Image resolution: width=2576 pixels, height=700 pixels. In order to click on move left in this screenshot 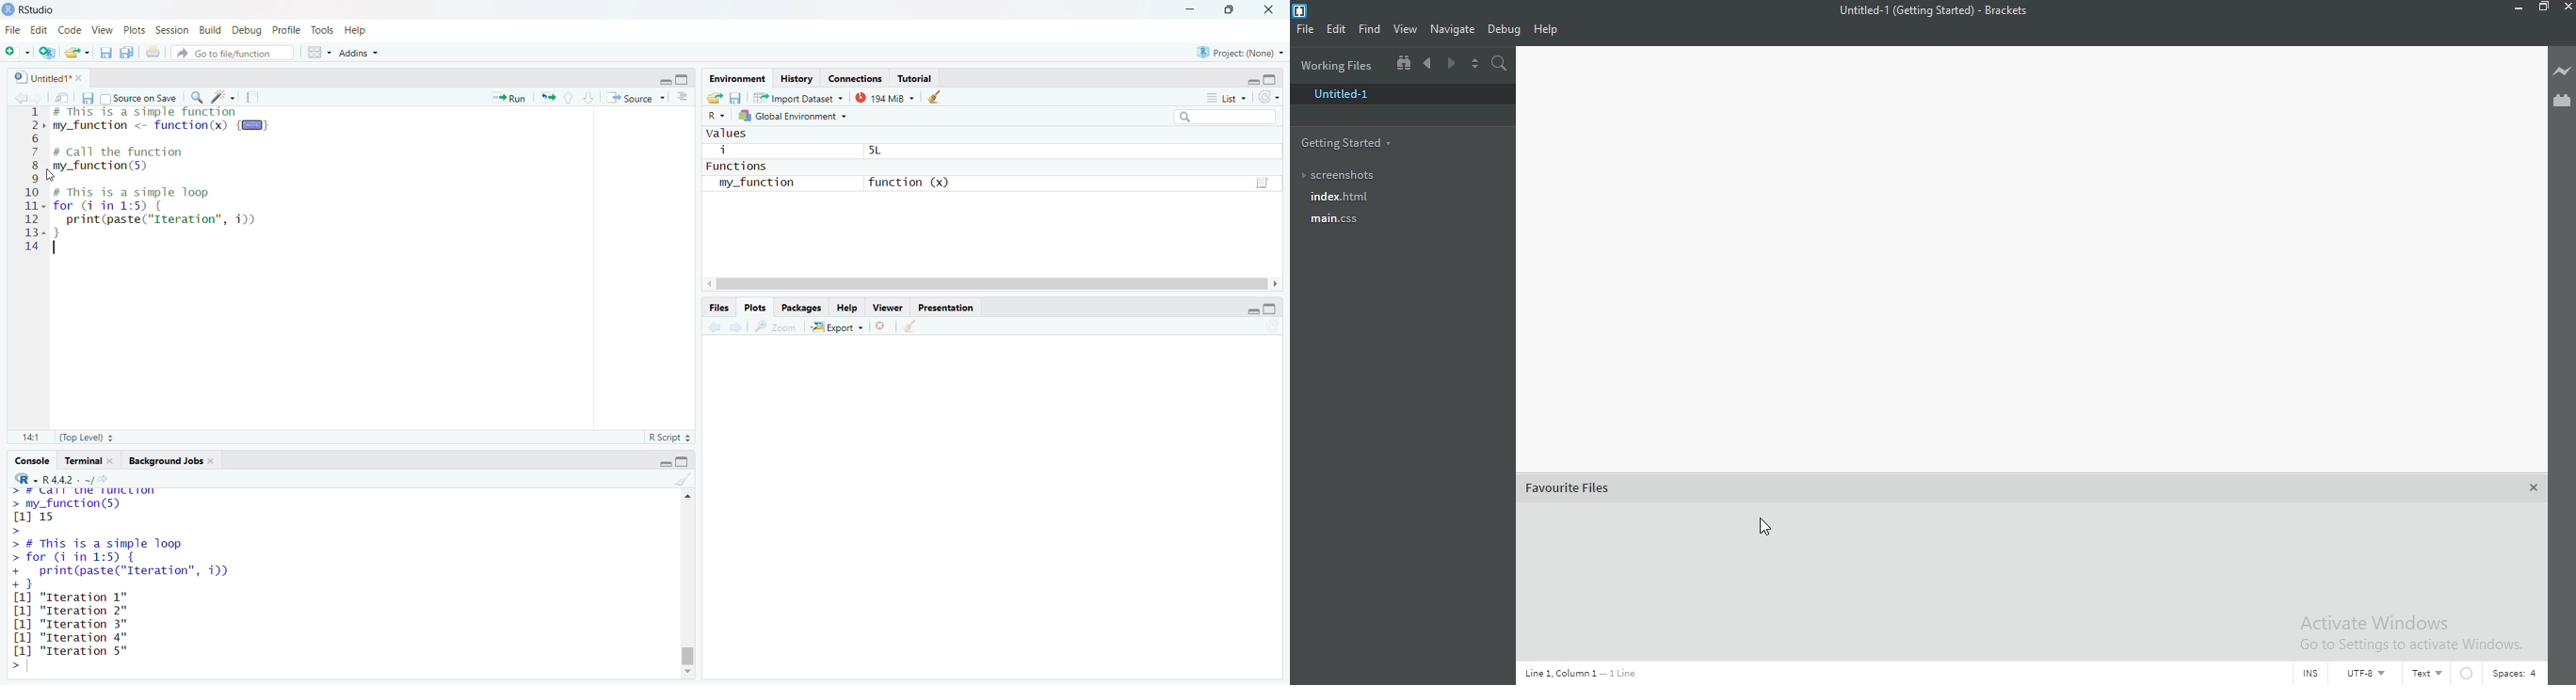, I will do `click(711, 284)`.